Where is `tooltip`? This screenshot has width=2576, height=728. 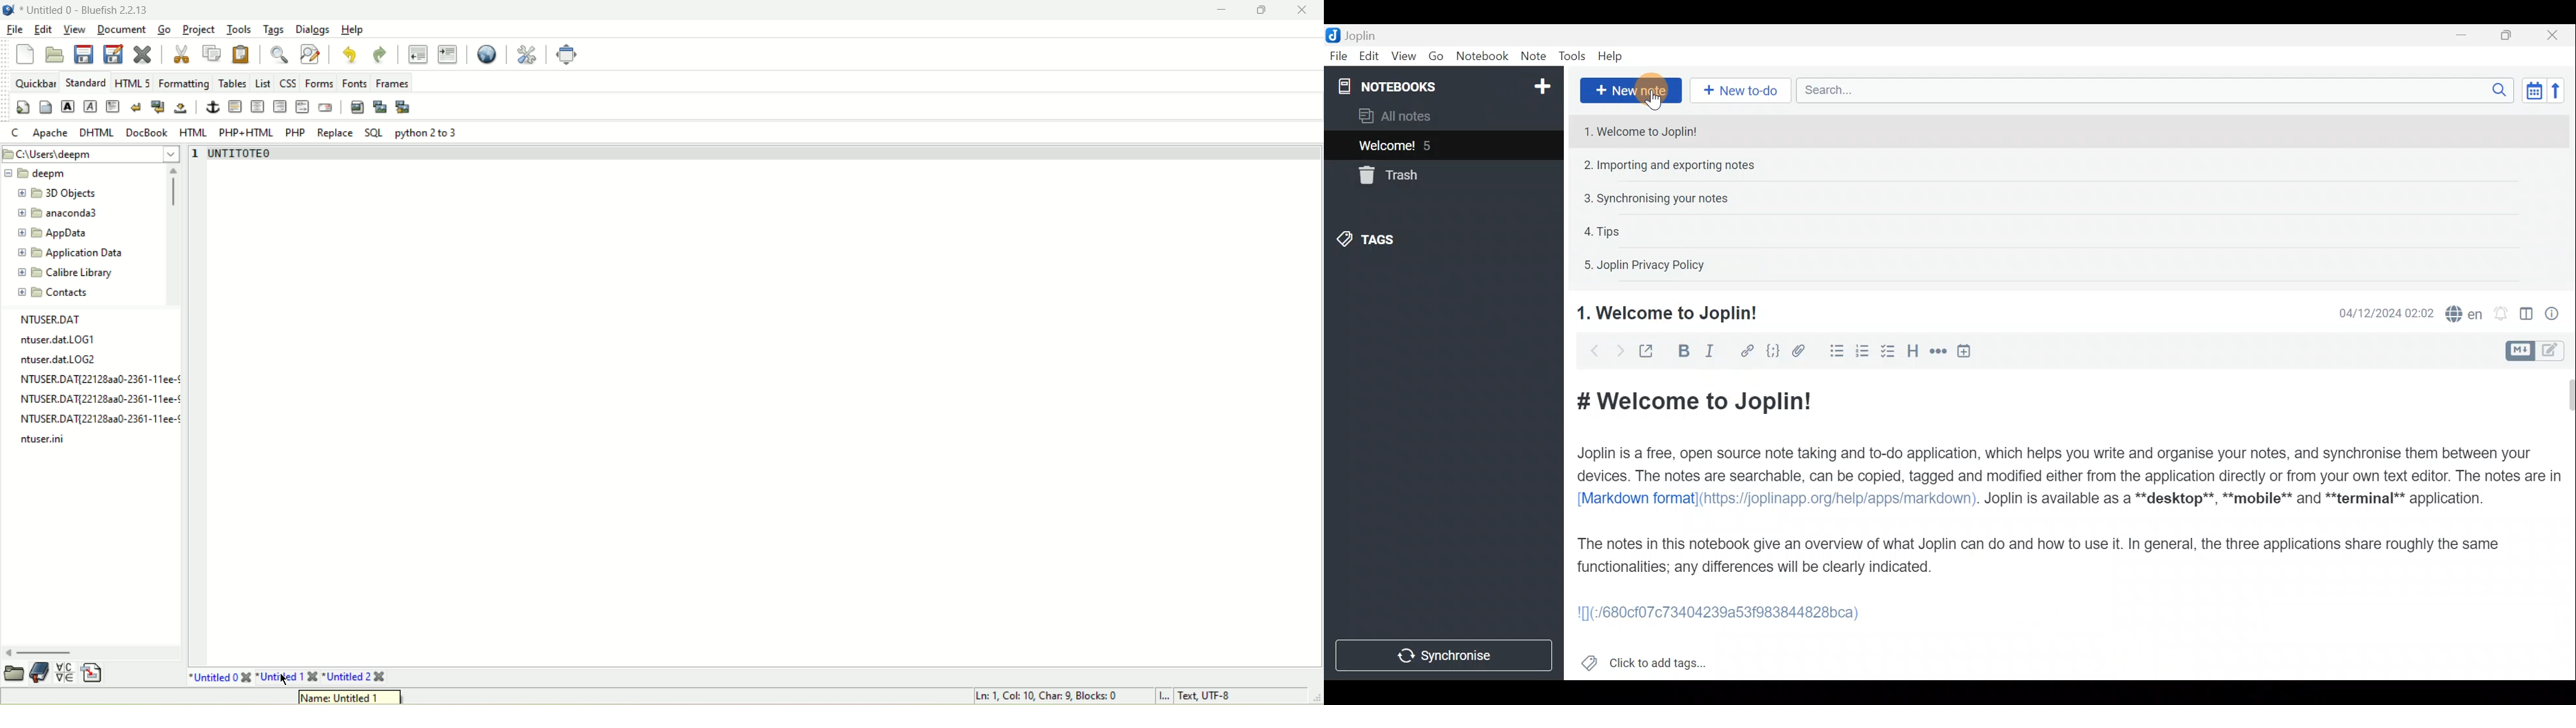 tooltip is located at coordinates (350, 697).